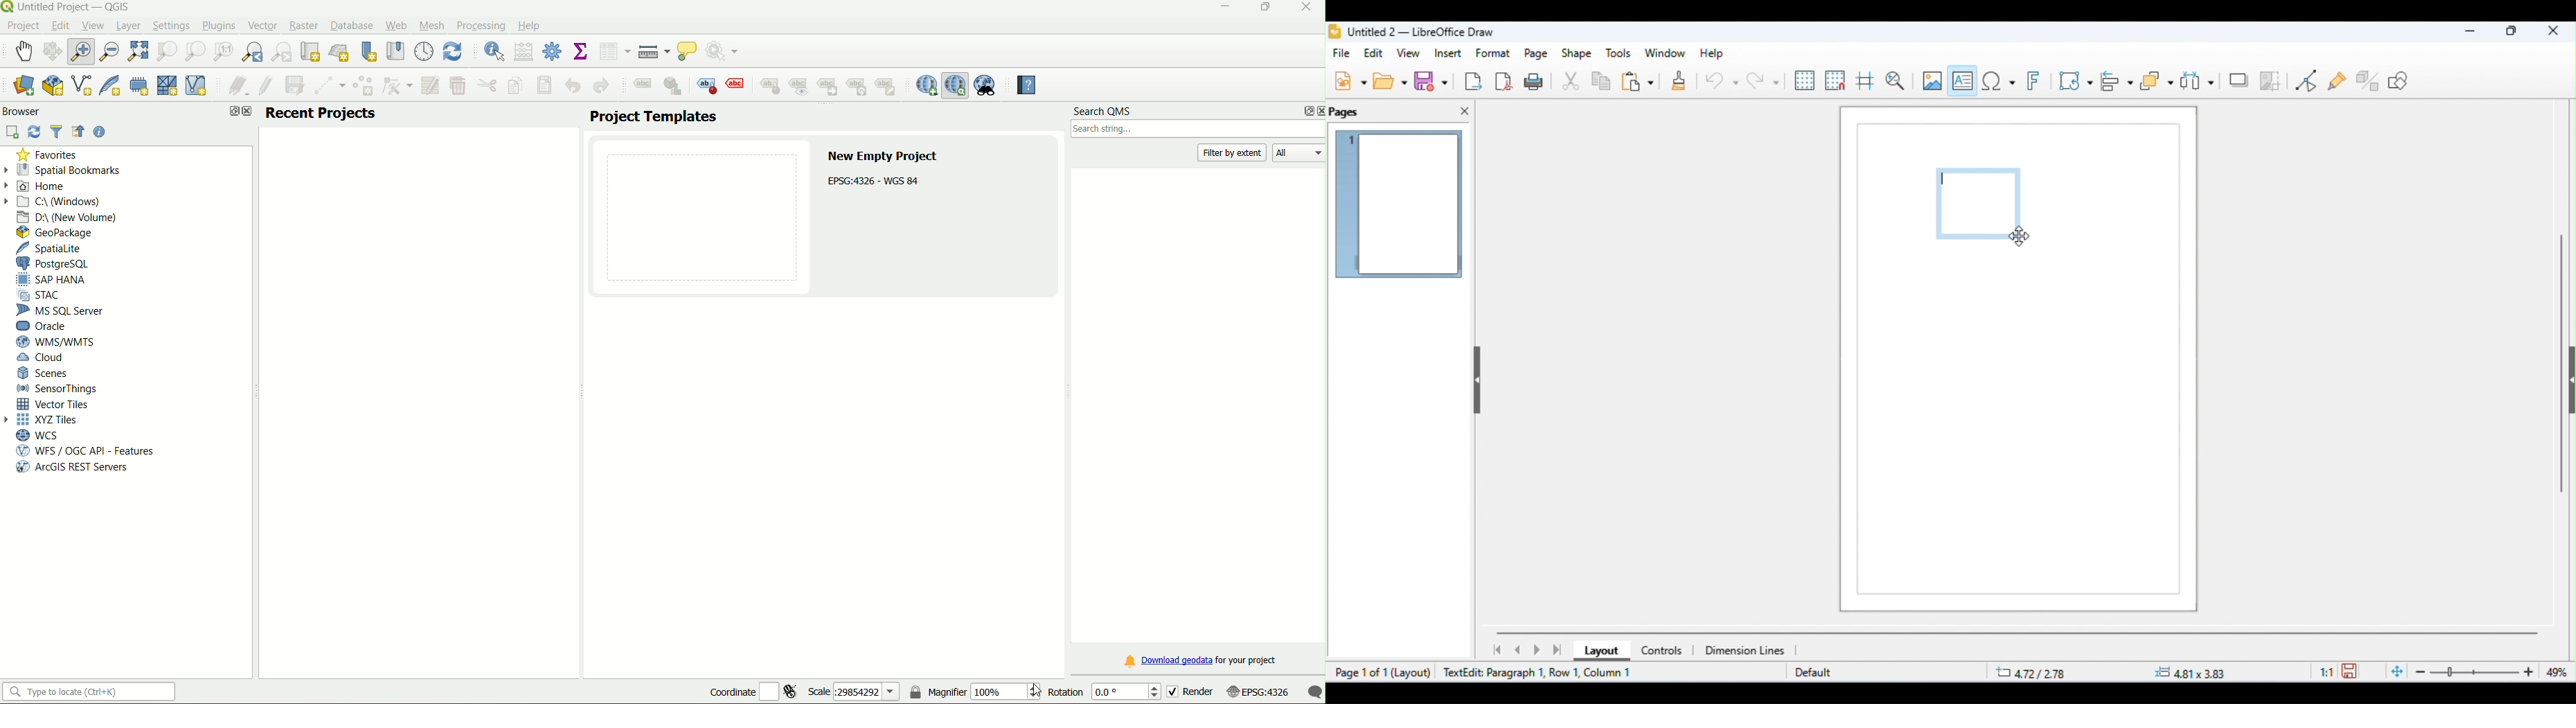 The image size is (2576, 728). Describe the element at coordinates (884, 157) in the screenshot. I see `new empty project` at that location.